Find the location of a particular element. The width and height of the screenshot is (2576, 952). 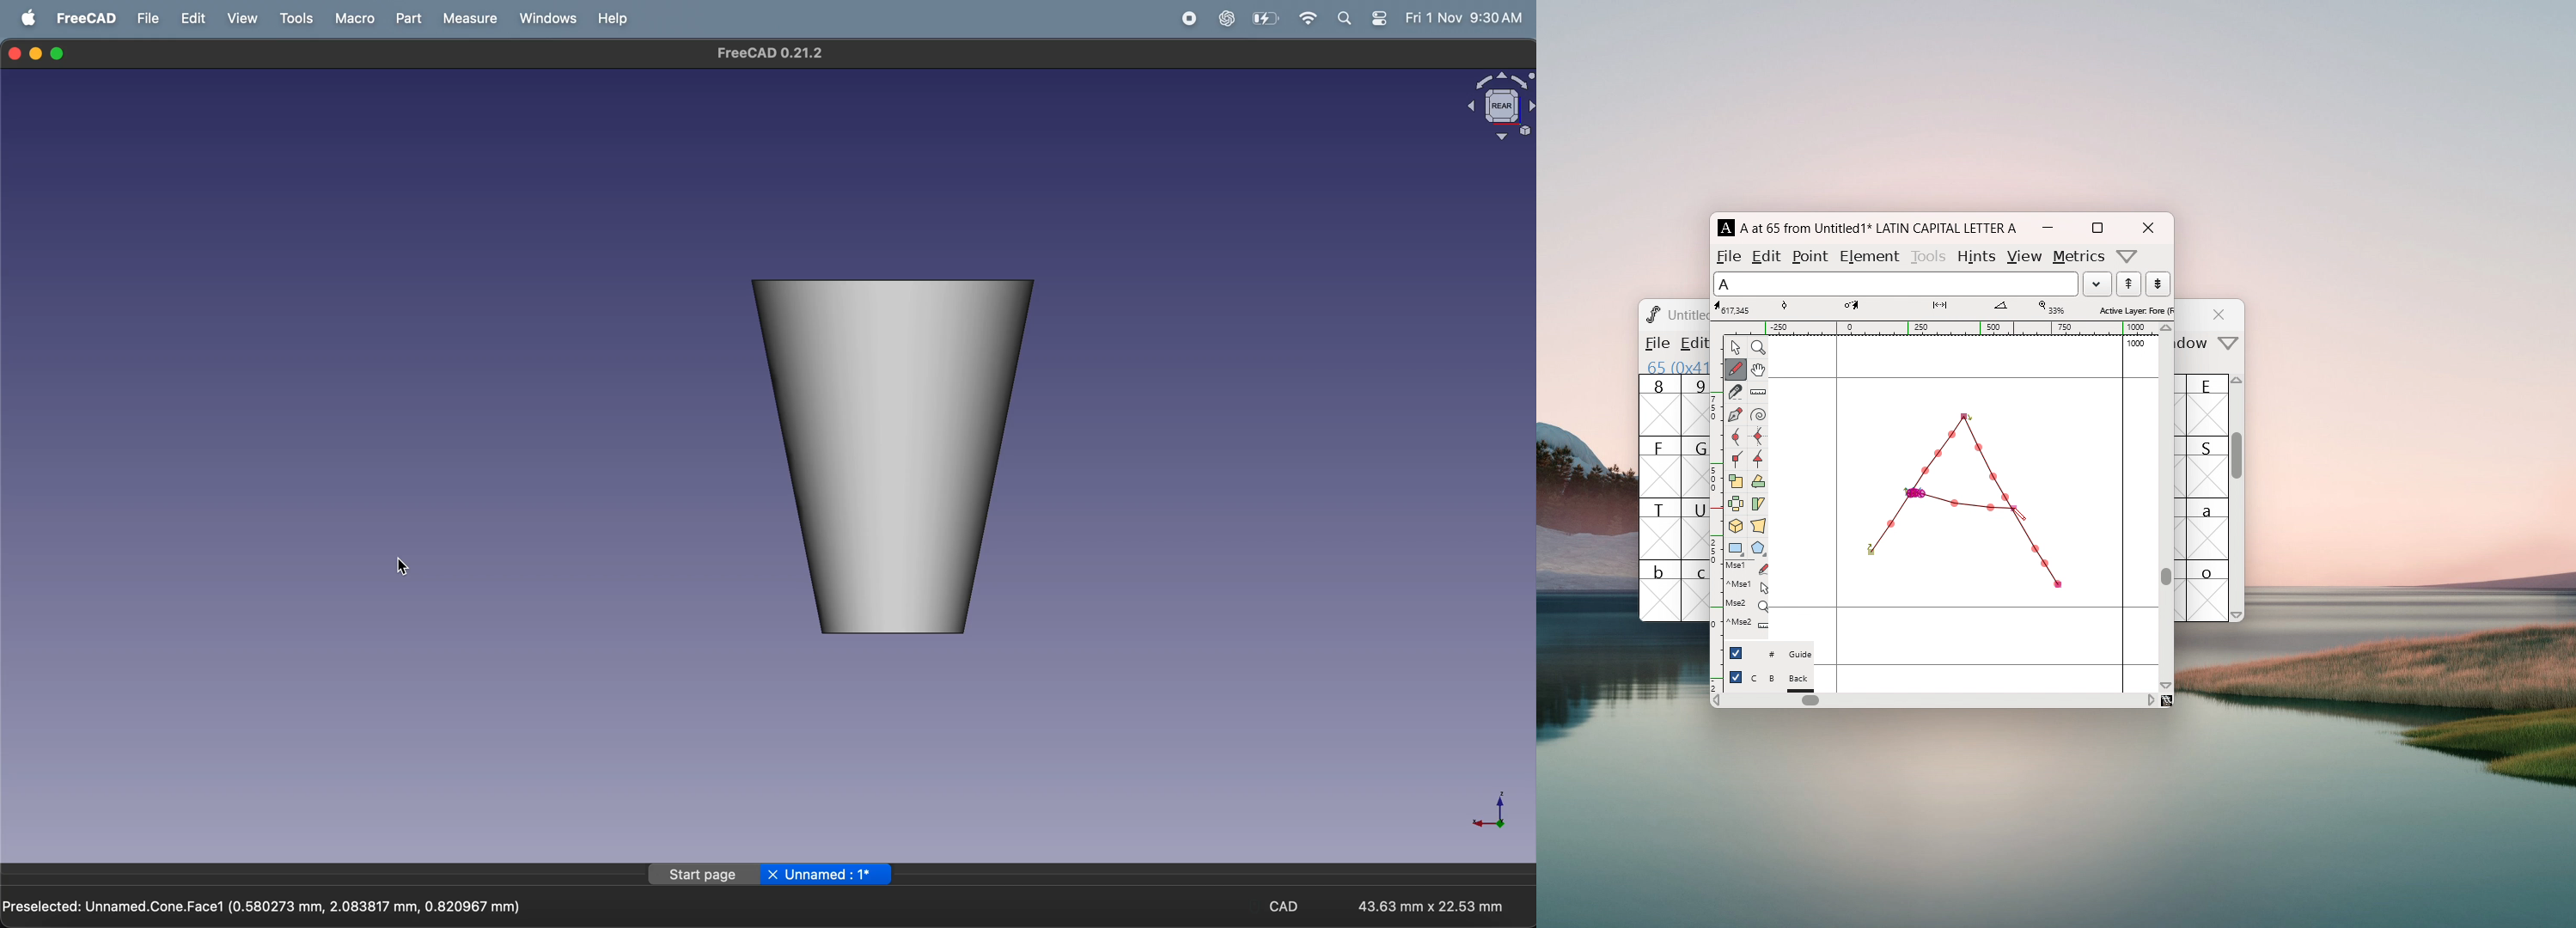

scrollbar is located at coordinates (2166, 576).